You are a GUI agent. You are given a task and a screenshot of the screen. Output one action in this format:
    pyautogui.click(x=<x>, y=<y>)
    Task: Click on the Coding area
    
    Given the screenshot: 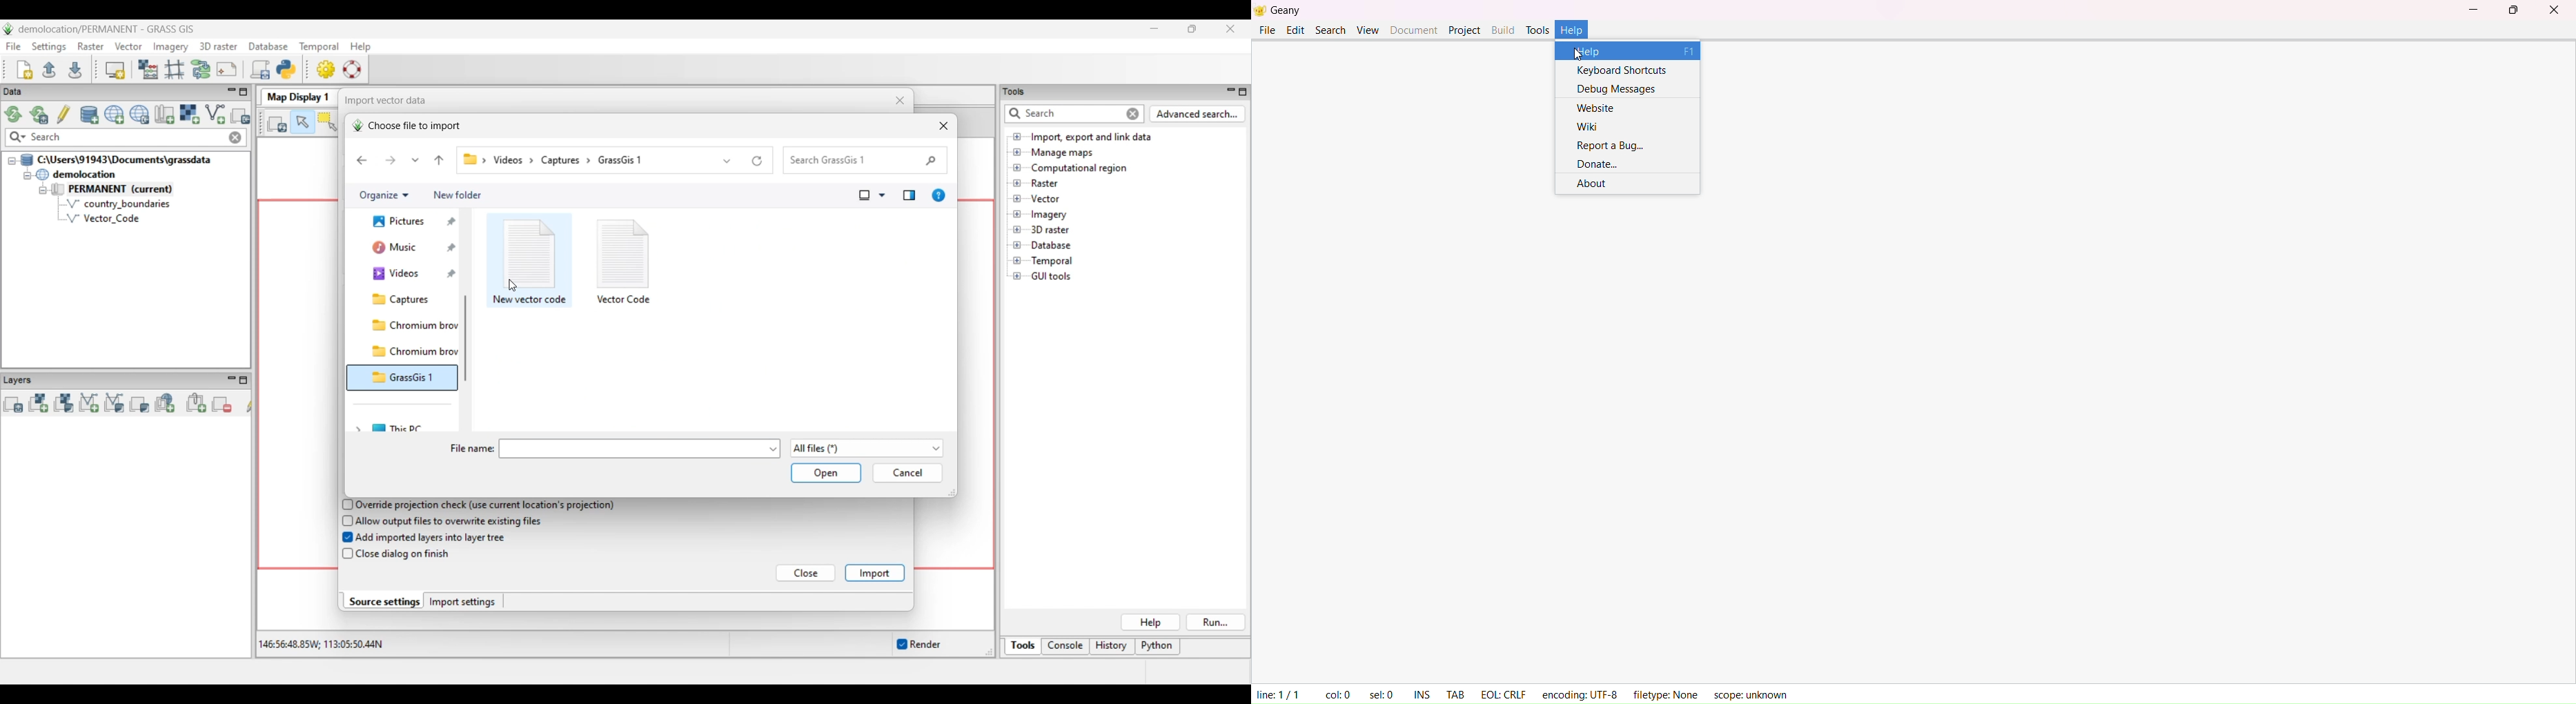 What is the action you would take?
    pyautogui.click(x=2139, y=121)
    